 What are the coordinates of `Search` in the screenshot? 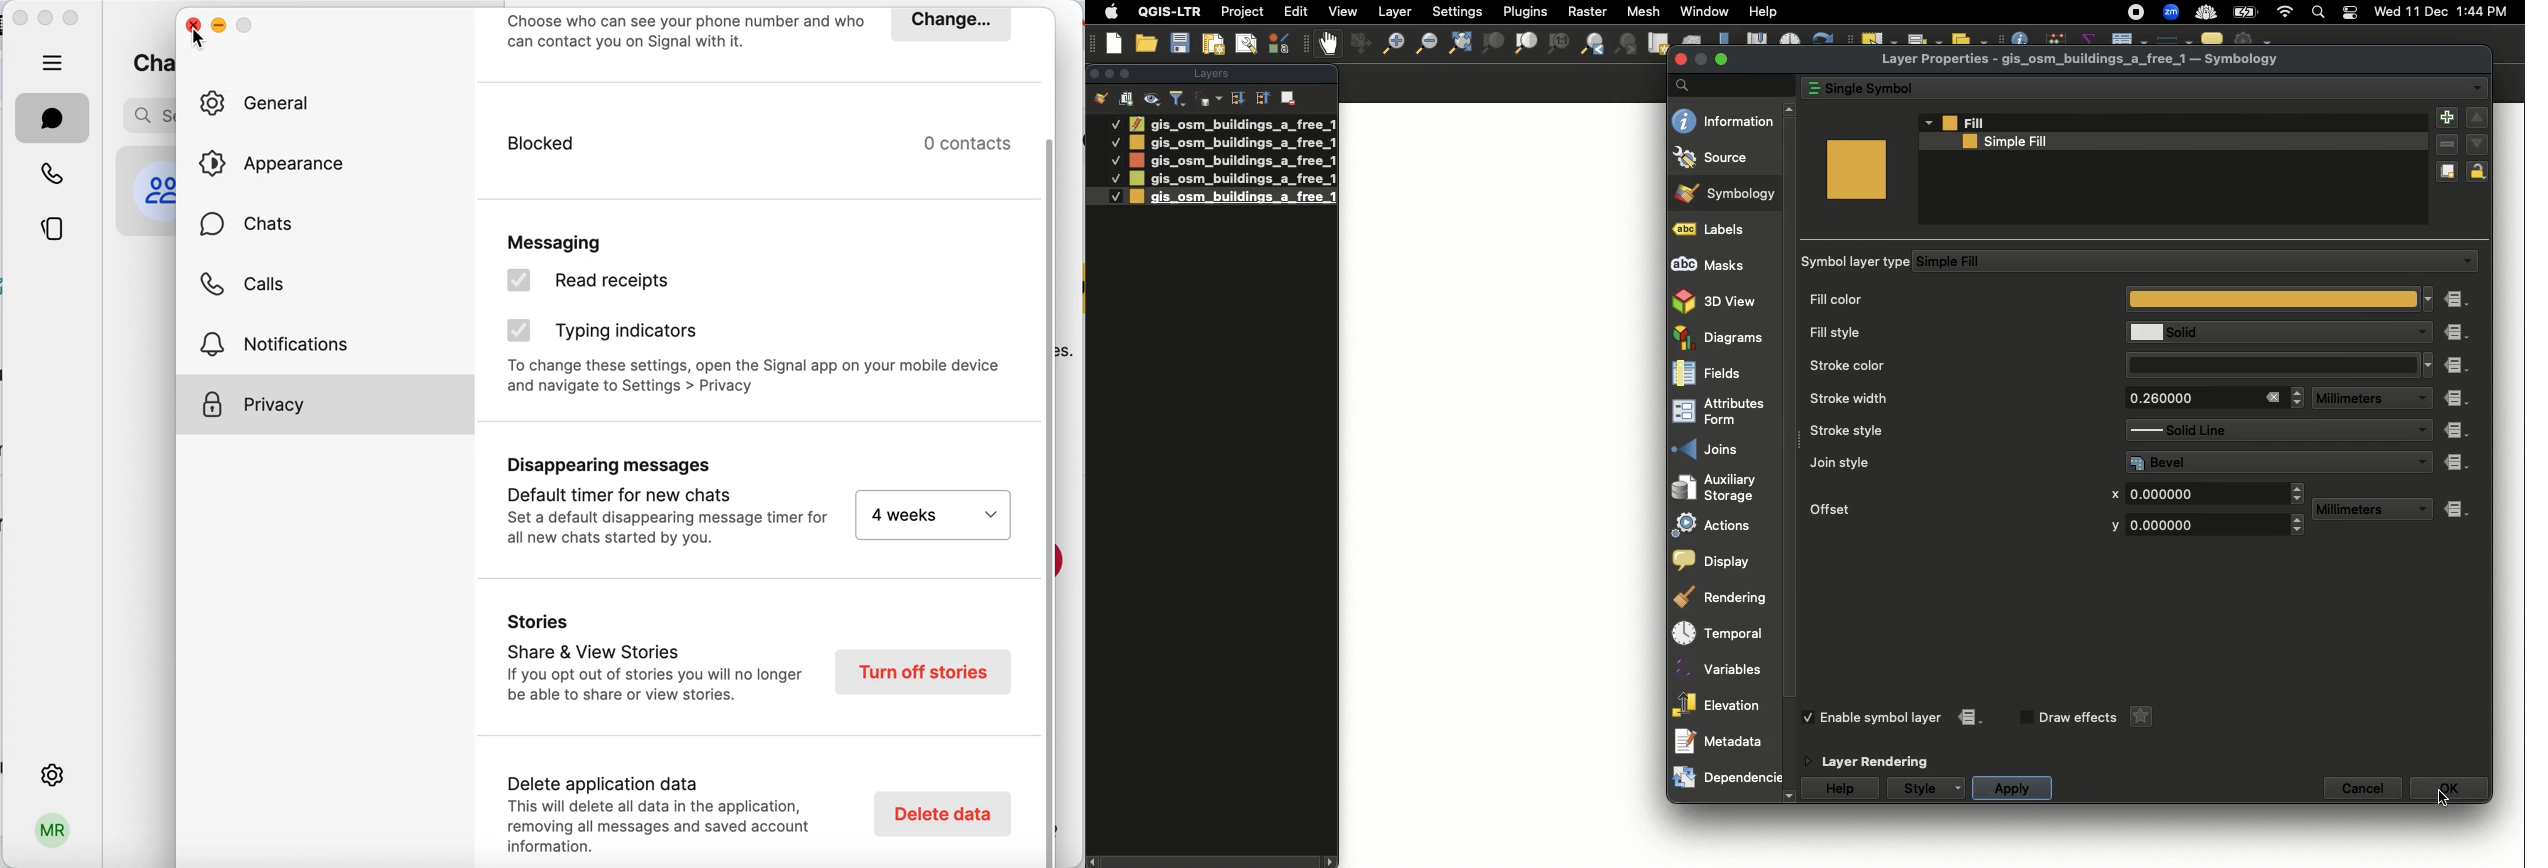 It's located at (1730, 84).